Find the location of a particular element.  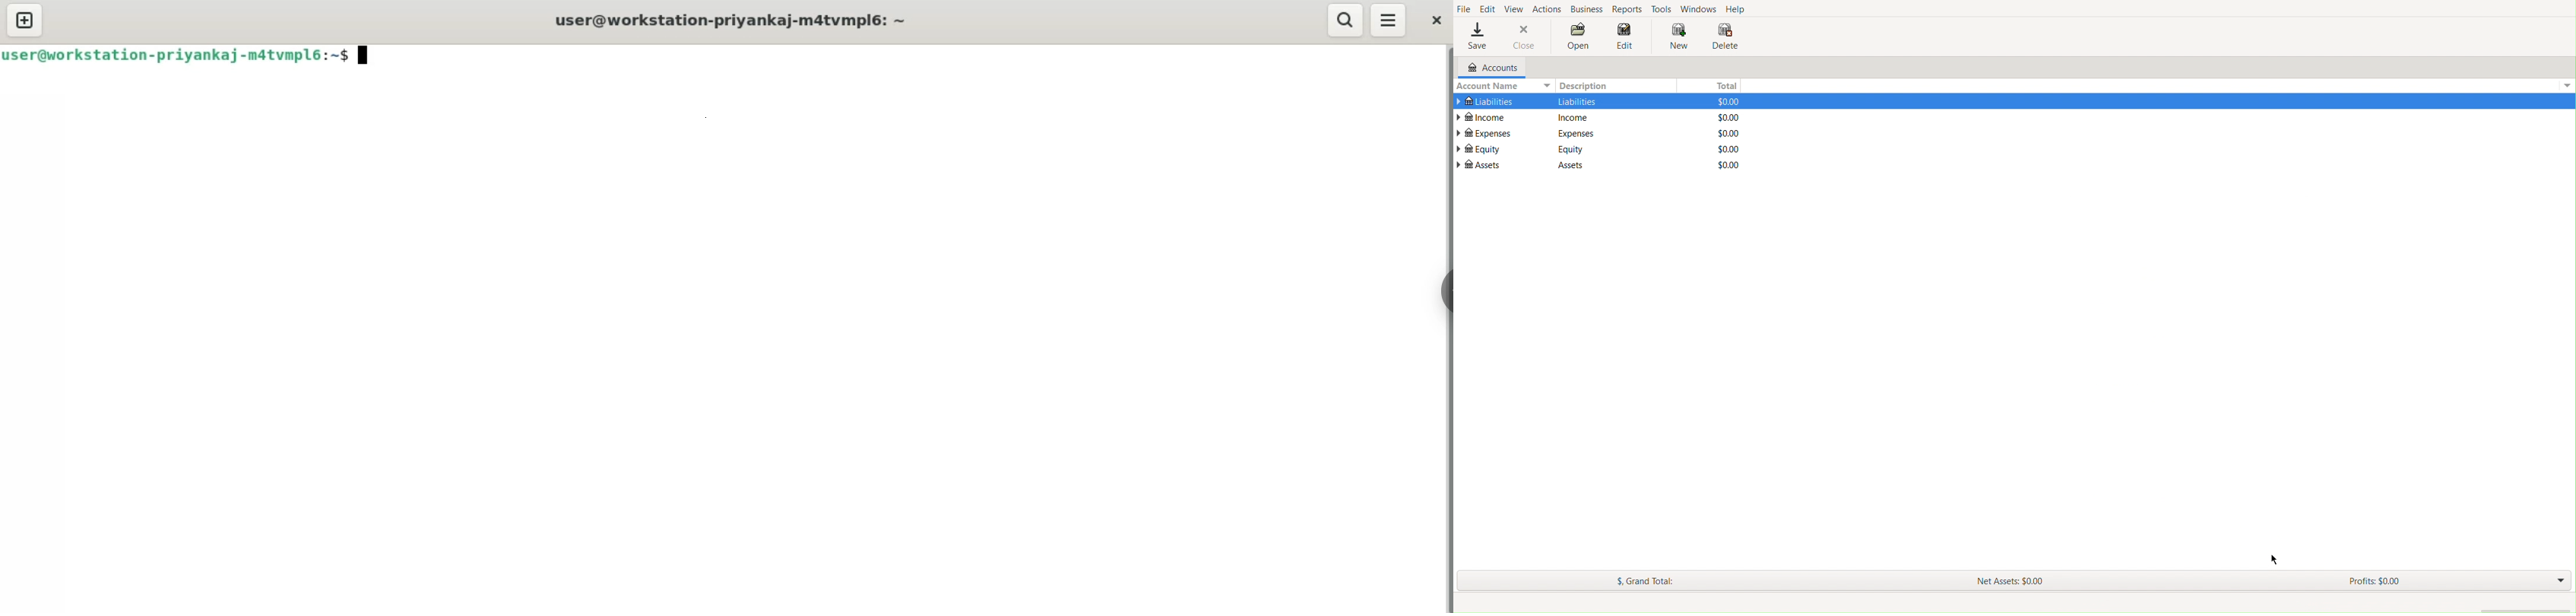

Actions is located at coordinates (1547, 8).